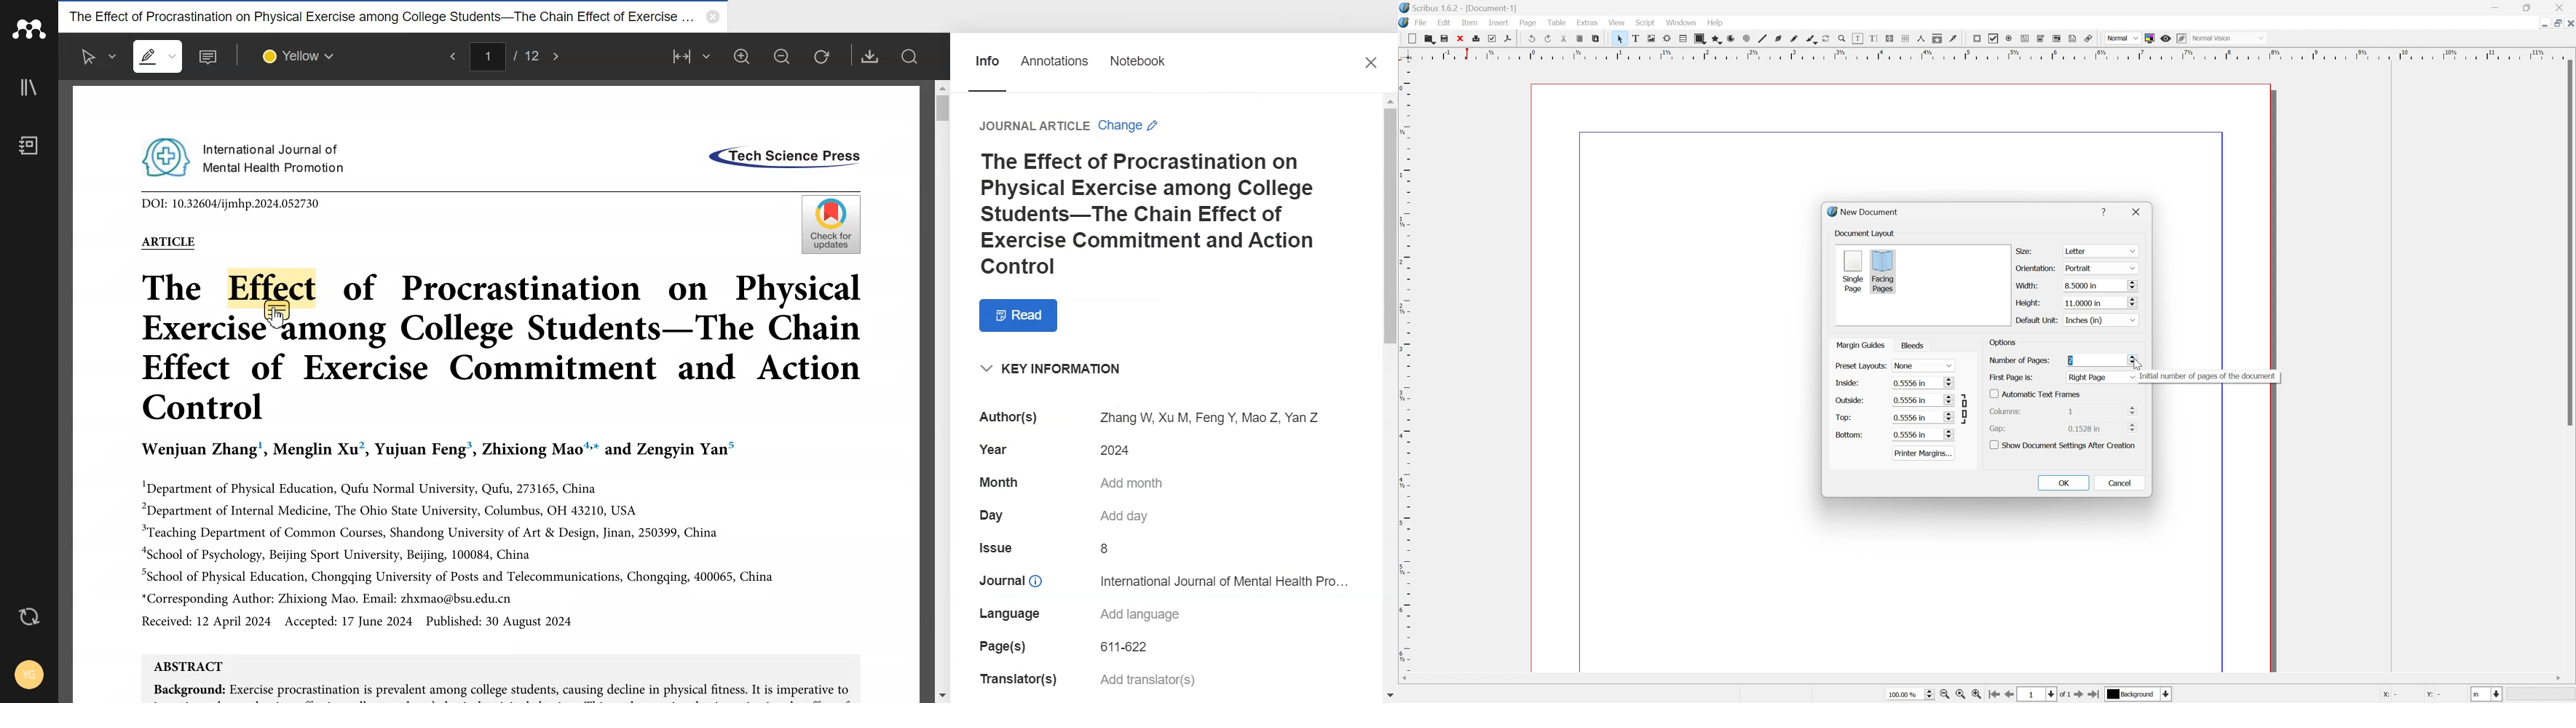  What do you see at coordinates (2121, 38) in the screenshot?
I see `Normal` at bounding box center [2121, 38].